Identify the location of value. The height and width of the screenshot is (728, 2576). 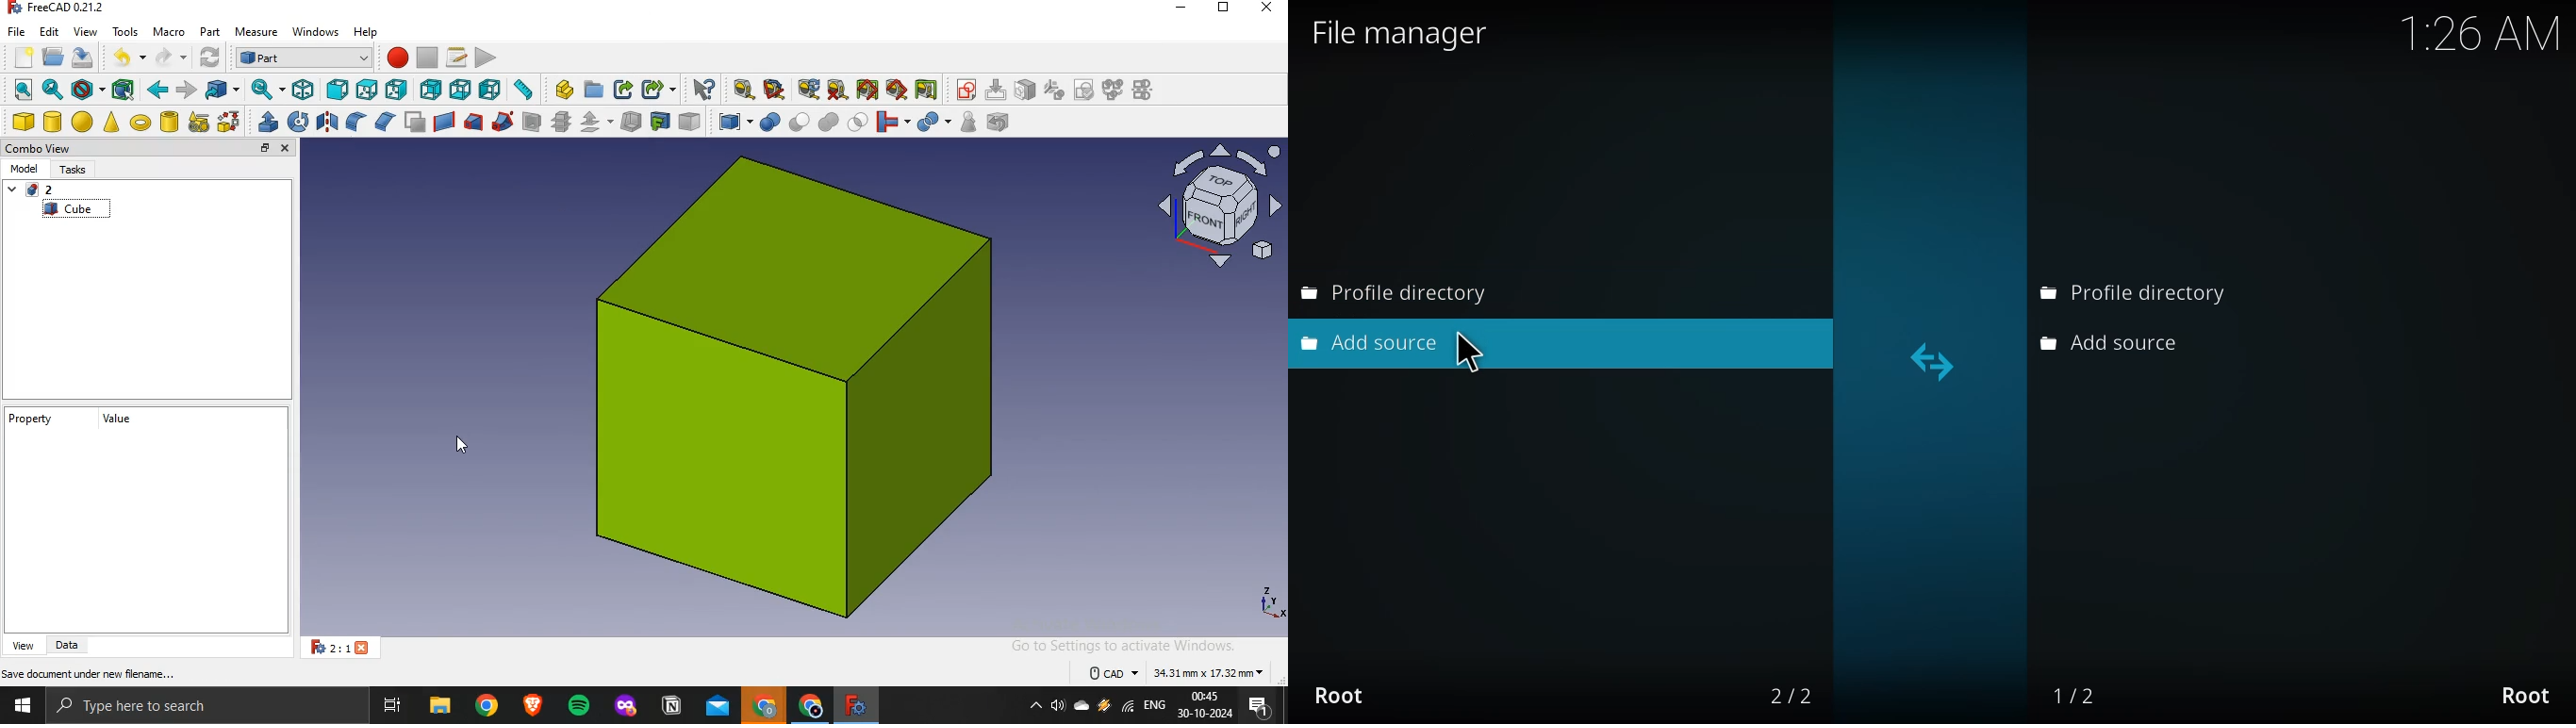
(115, 419).